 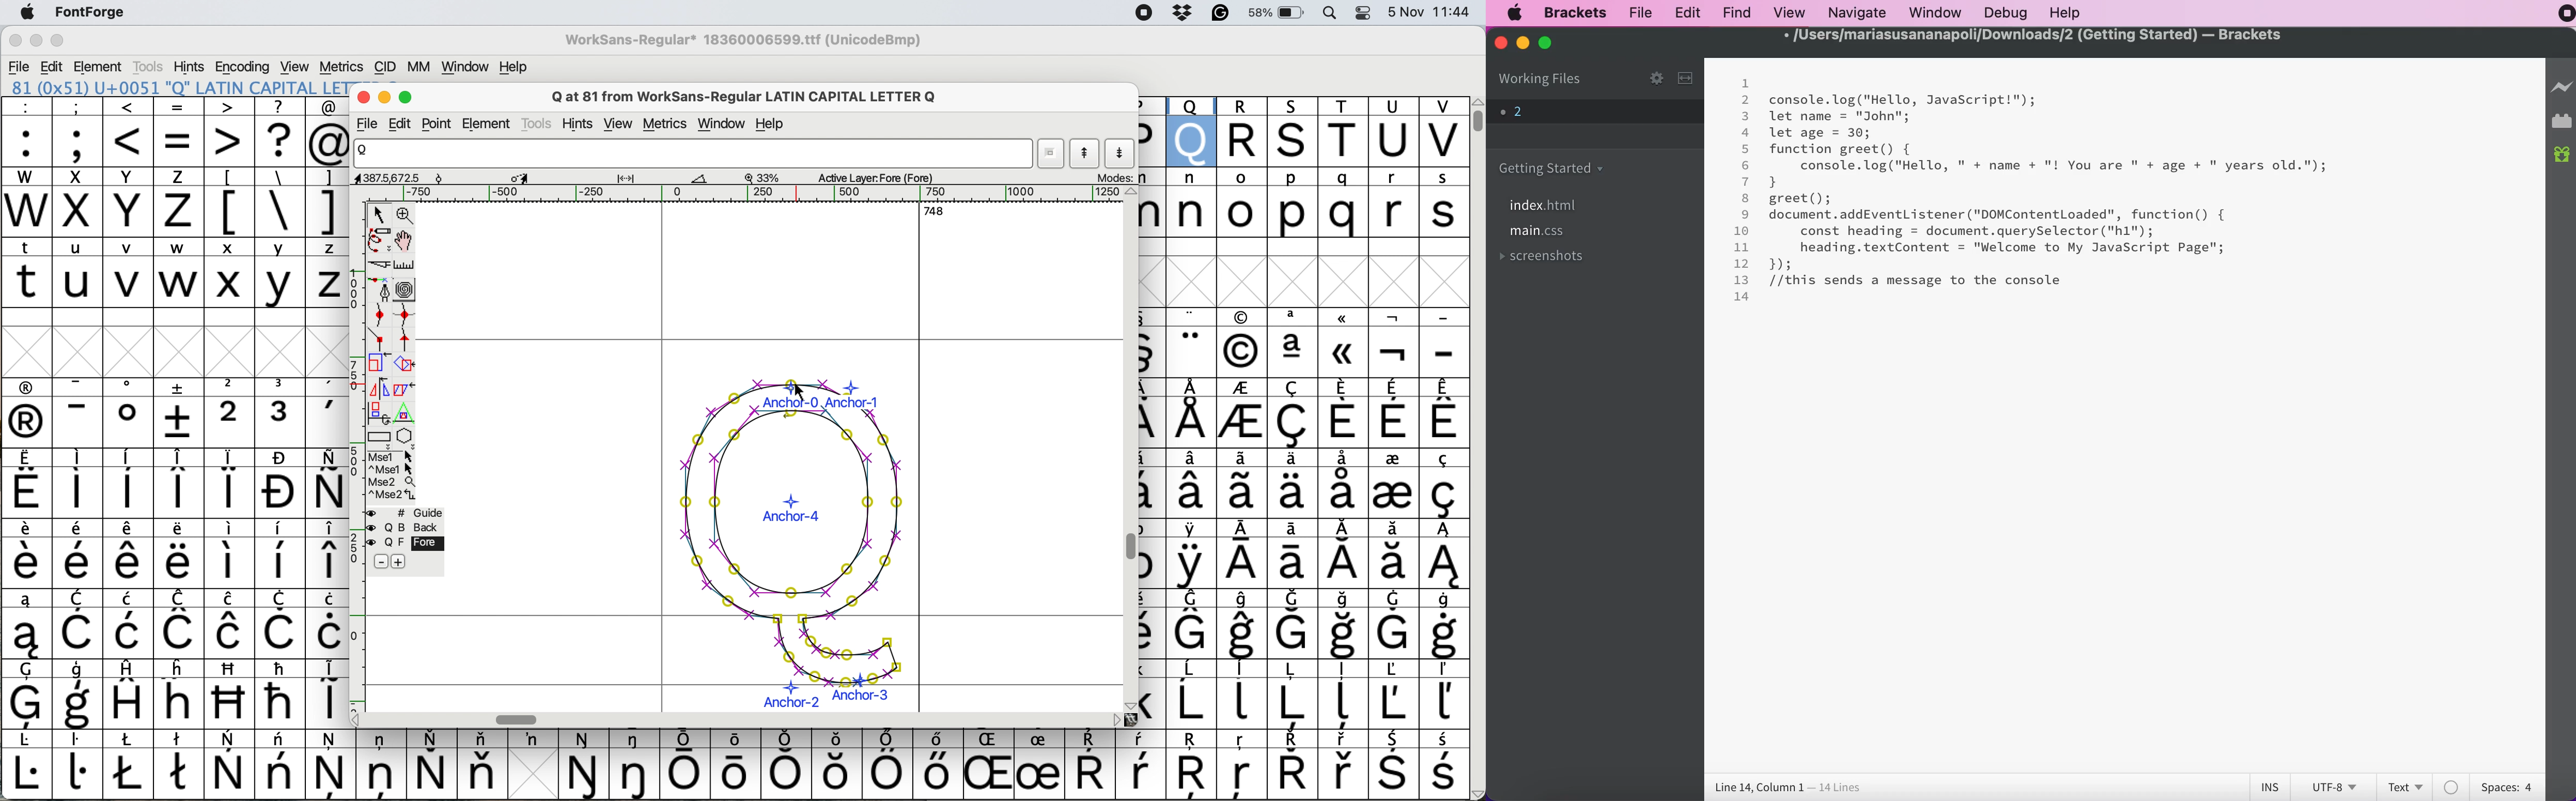 What do you see at coordinates (51, 66) in the screenshot?
I see `edit` at bounding box center [51, 66].